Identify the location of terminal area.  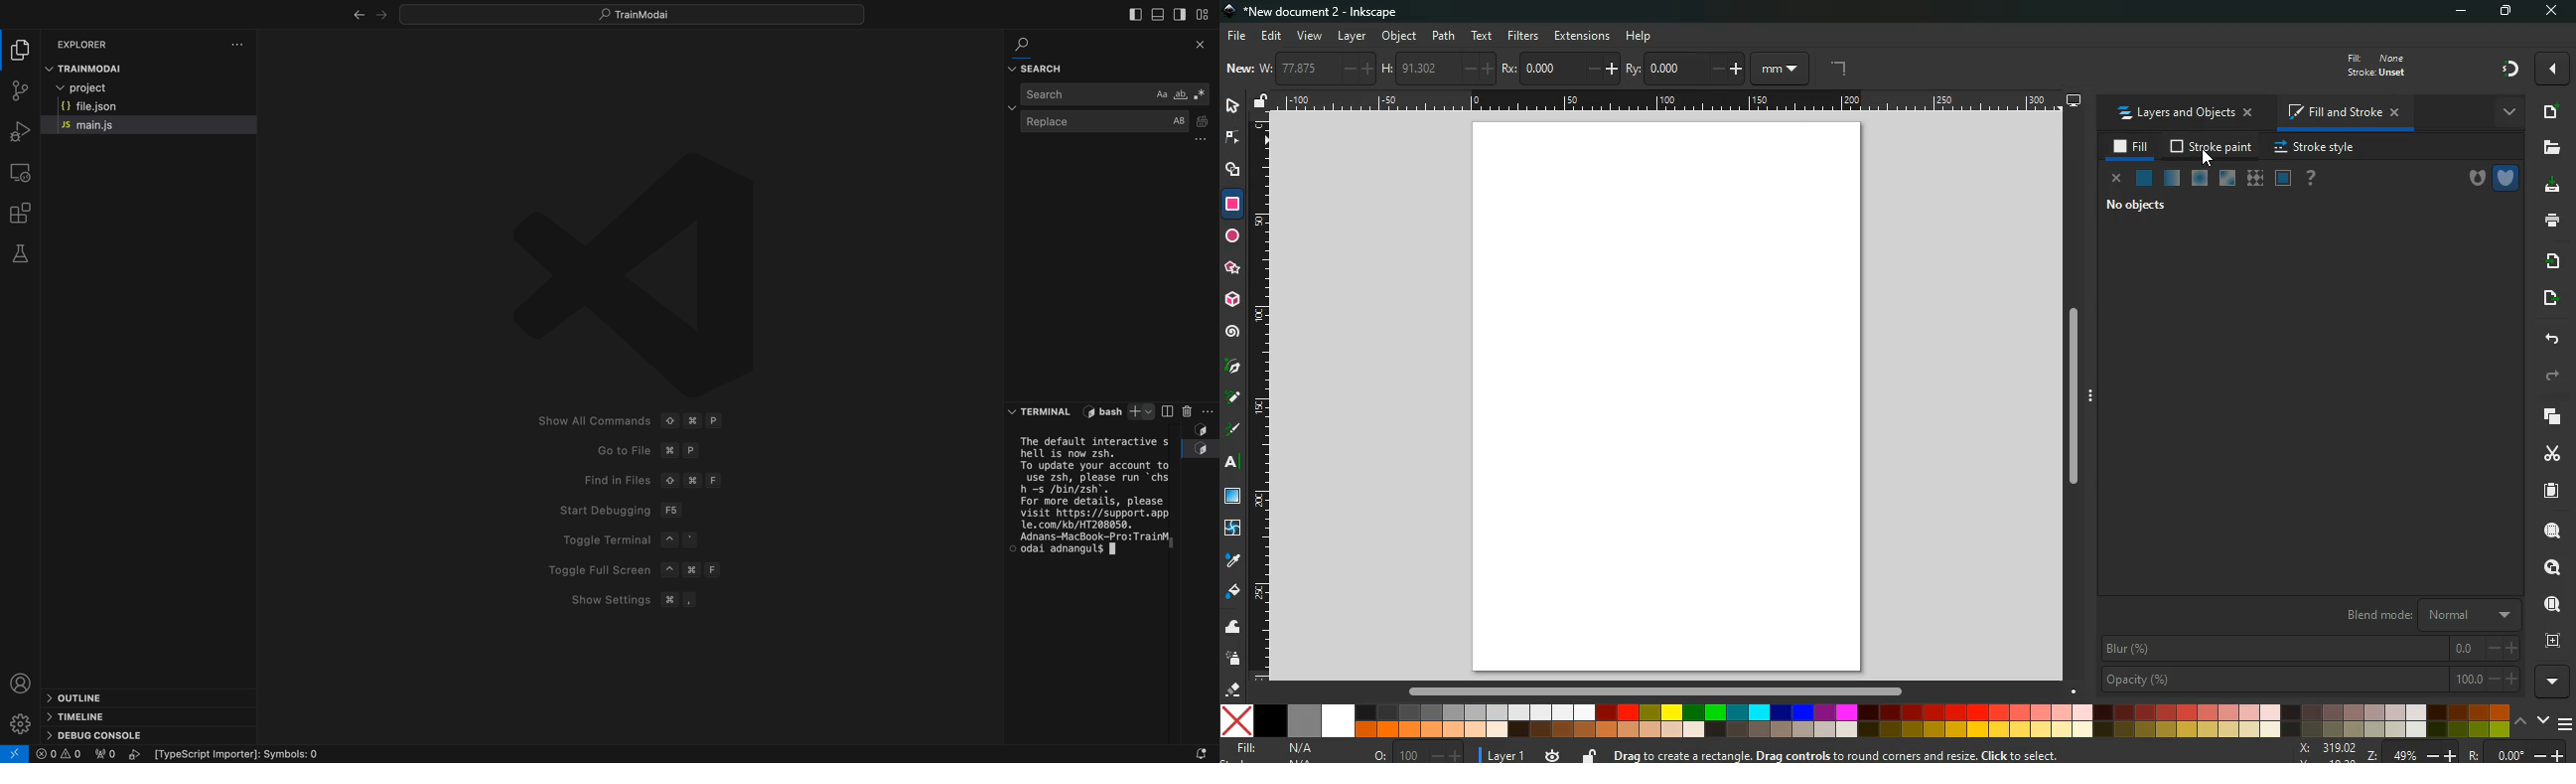
(1094, 497).